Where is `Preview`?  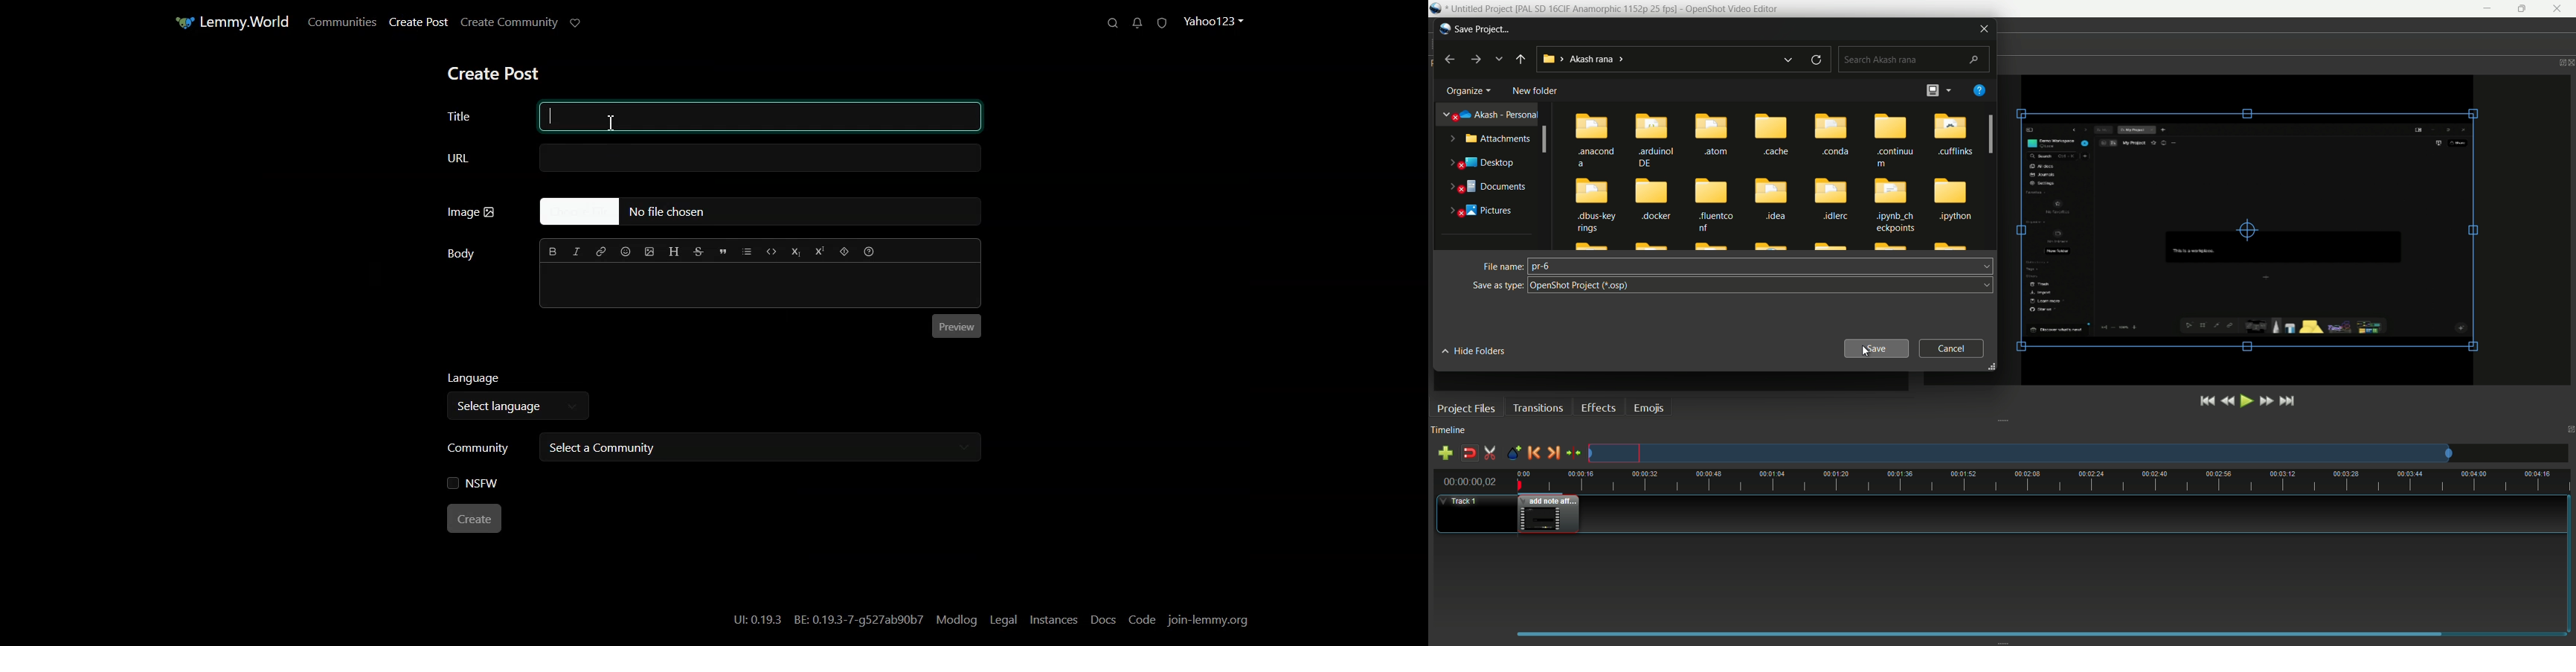 Preview is located at coordinates (957, 327).